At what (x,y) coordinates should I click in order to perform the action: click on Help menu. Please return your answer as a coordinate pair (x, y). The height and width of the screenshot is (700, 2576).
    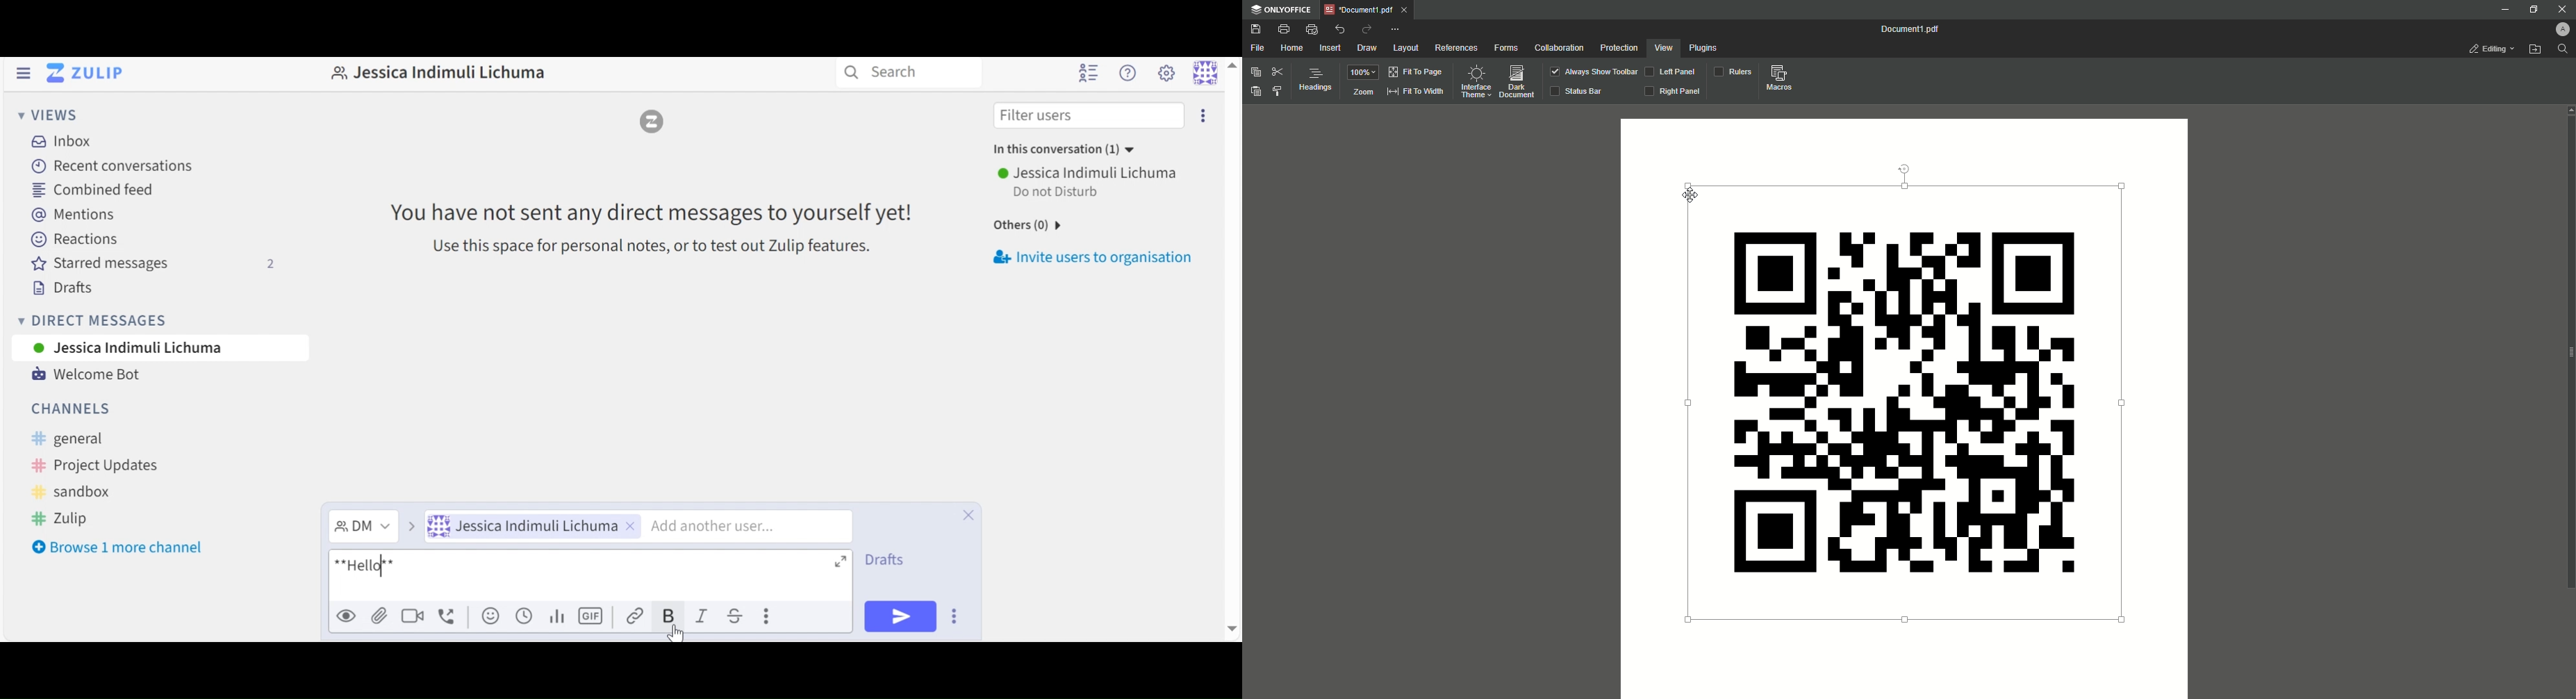
    Looking at the image, I should click on (1131, 73).